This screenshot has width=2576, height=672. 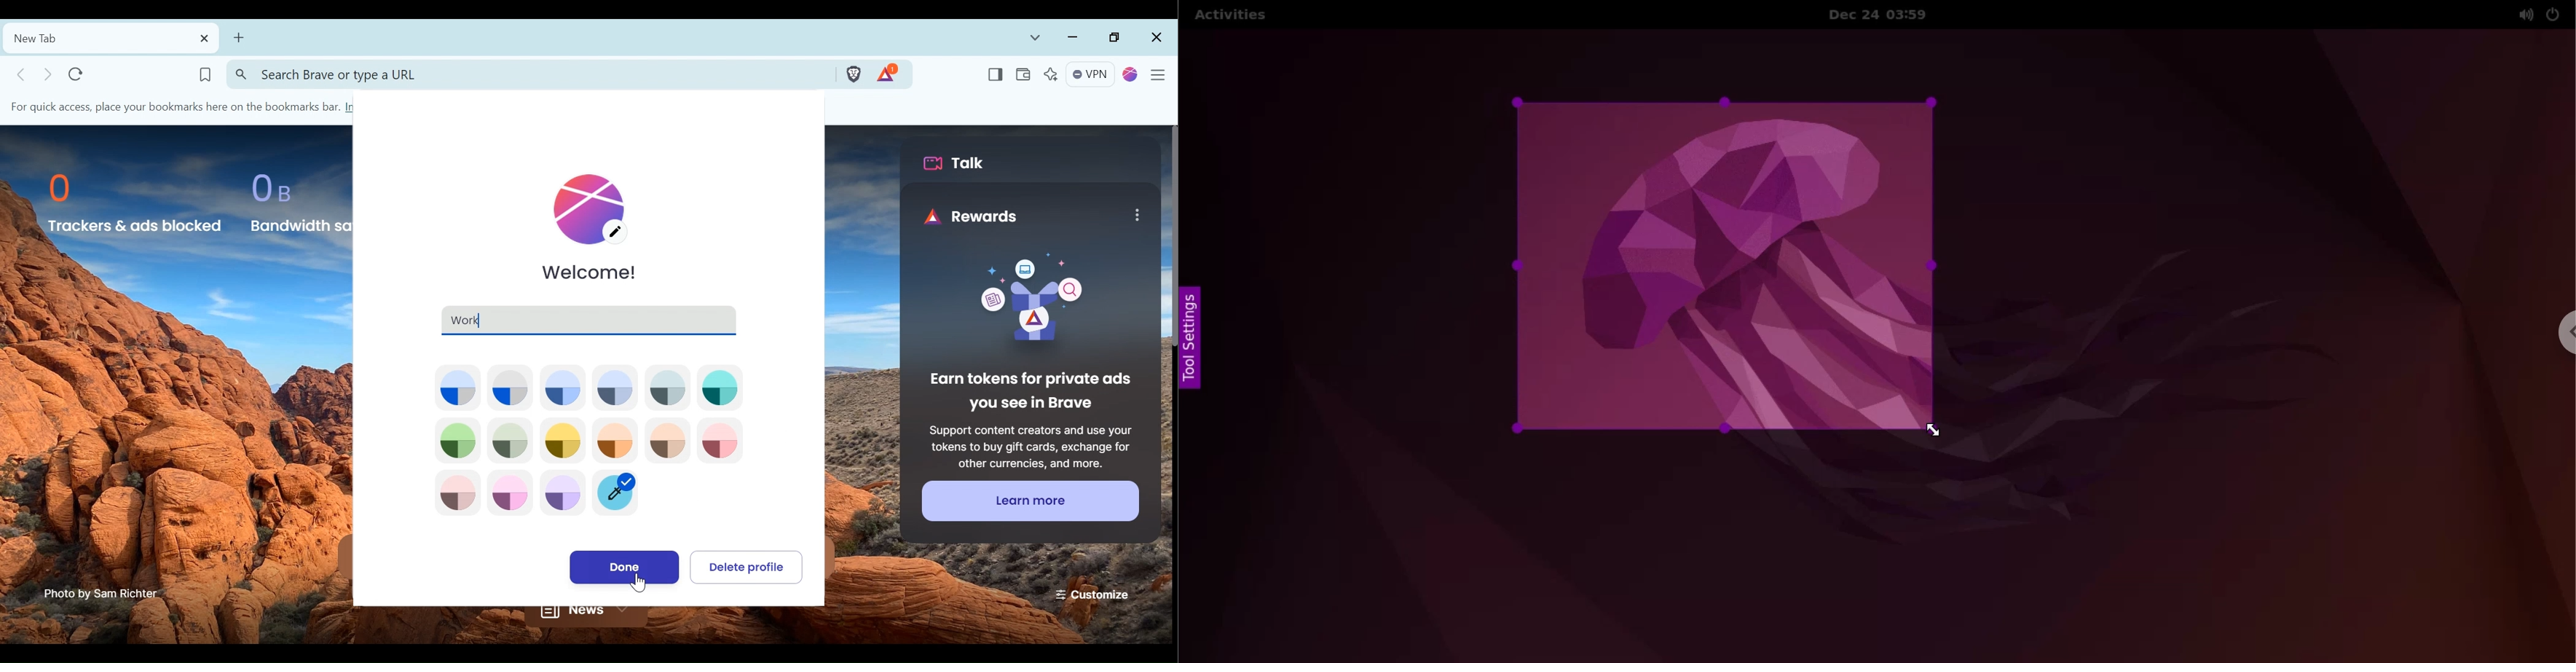 What do you see at coordinates (1116, 38) in the screenshot?
I see `Restore` at bounding box center [1116, 38].